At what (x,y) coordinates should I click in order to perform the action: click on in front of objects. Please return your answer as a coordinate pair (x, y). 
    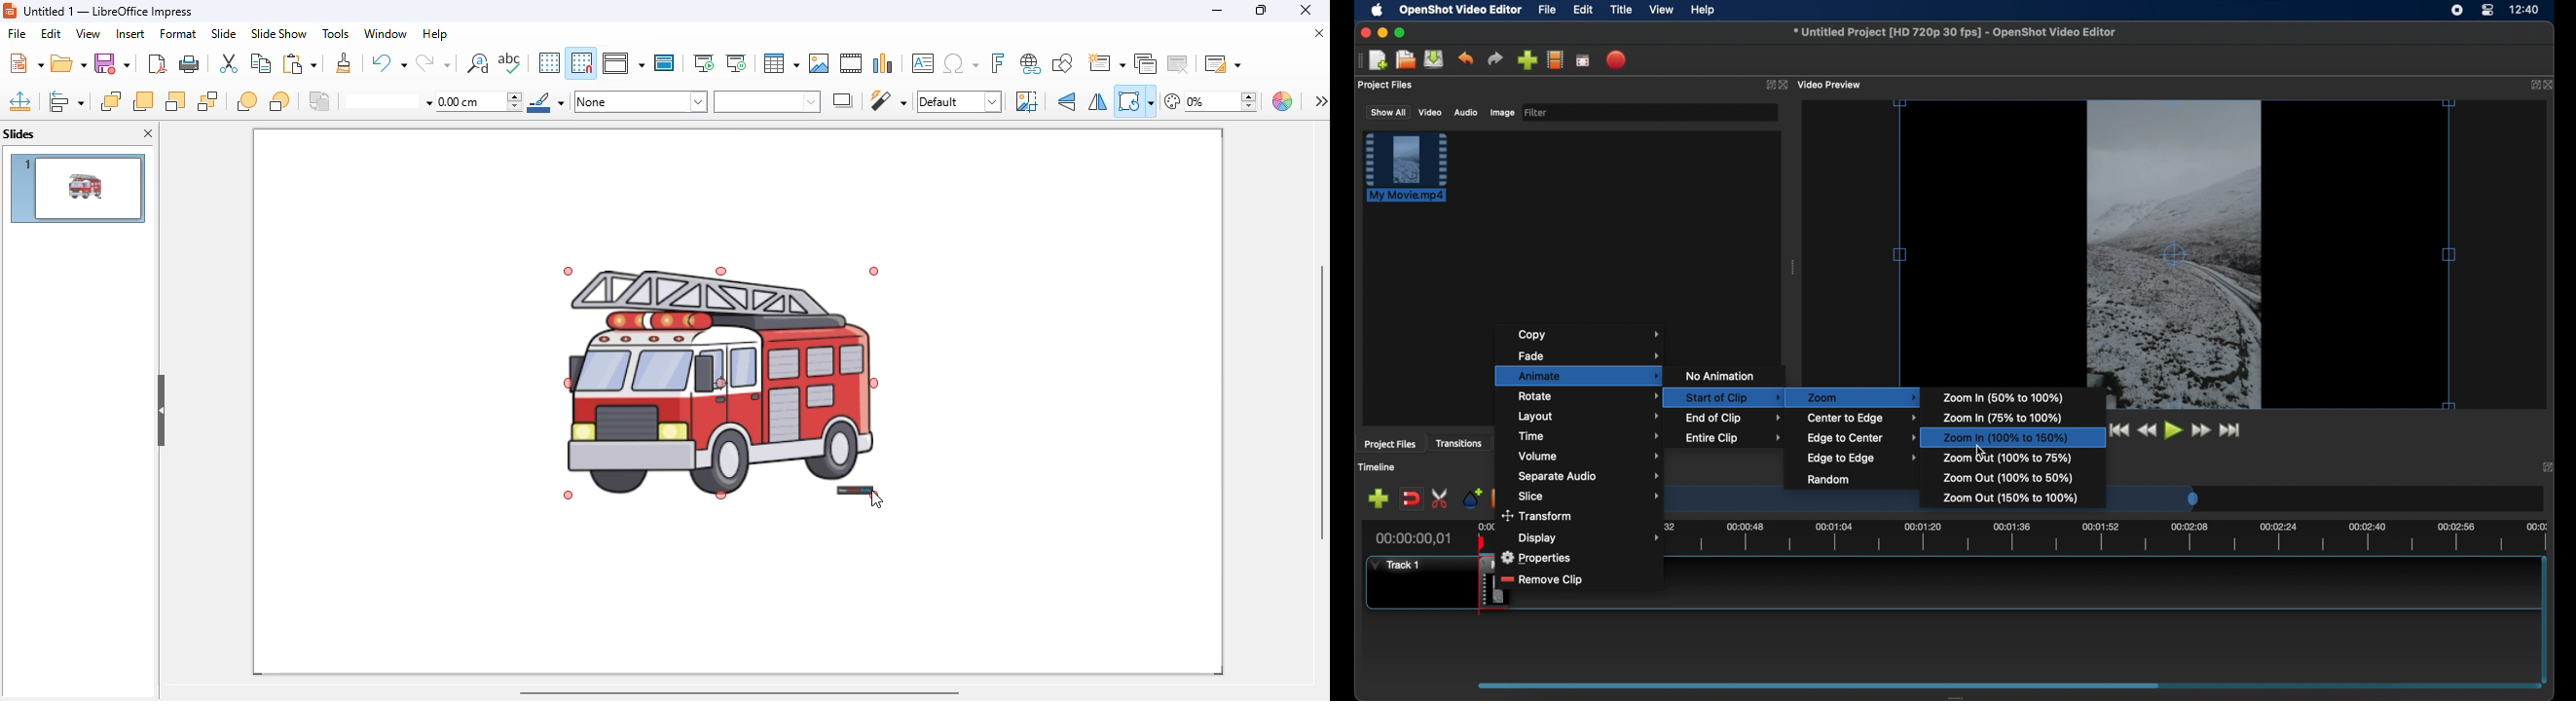
    Looking at the image, I should click on (247, 101).